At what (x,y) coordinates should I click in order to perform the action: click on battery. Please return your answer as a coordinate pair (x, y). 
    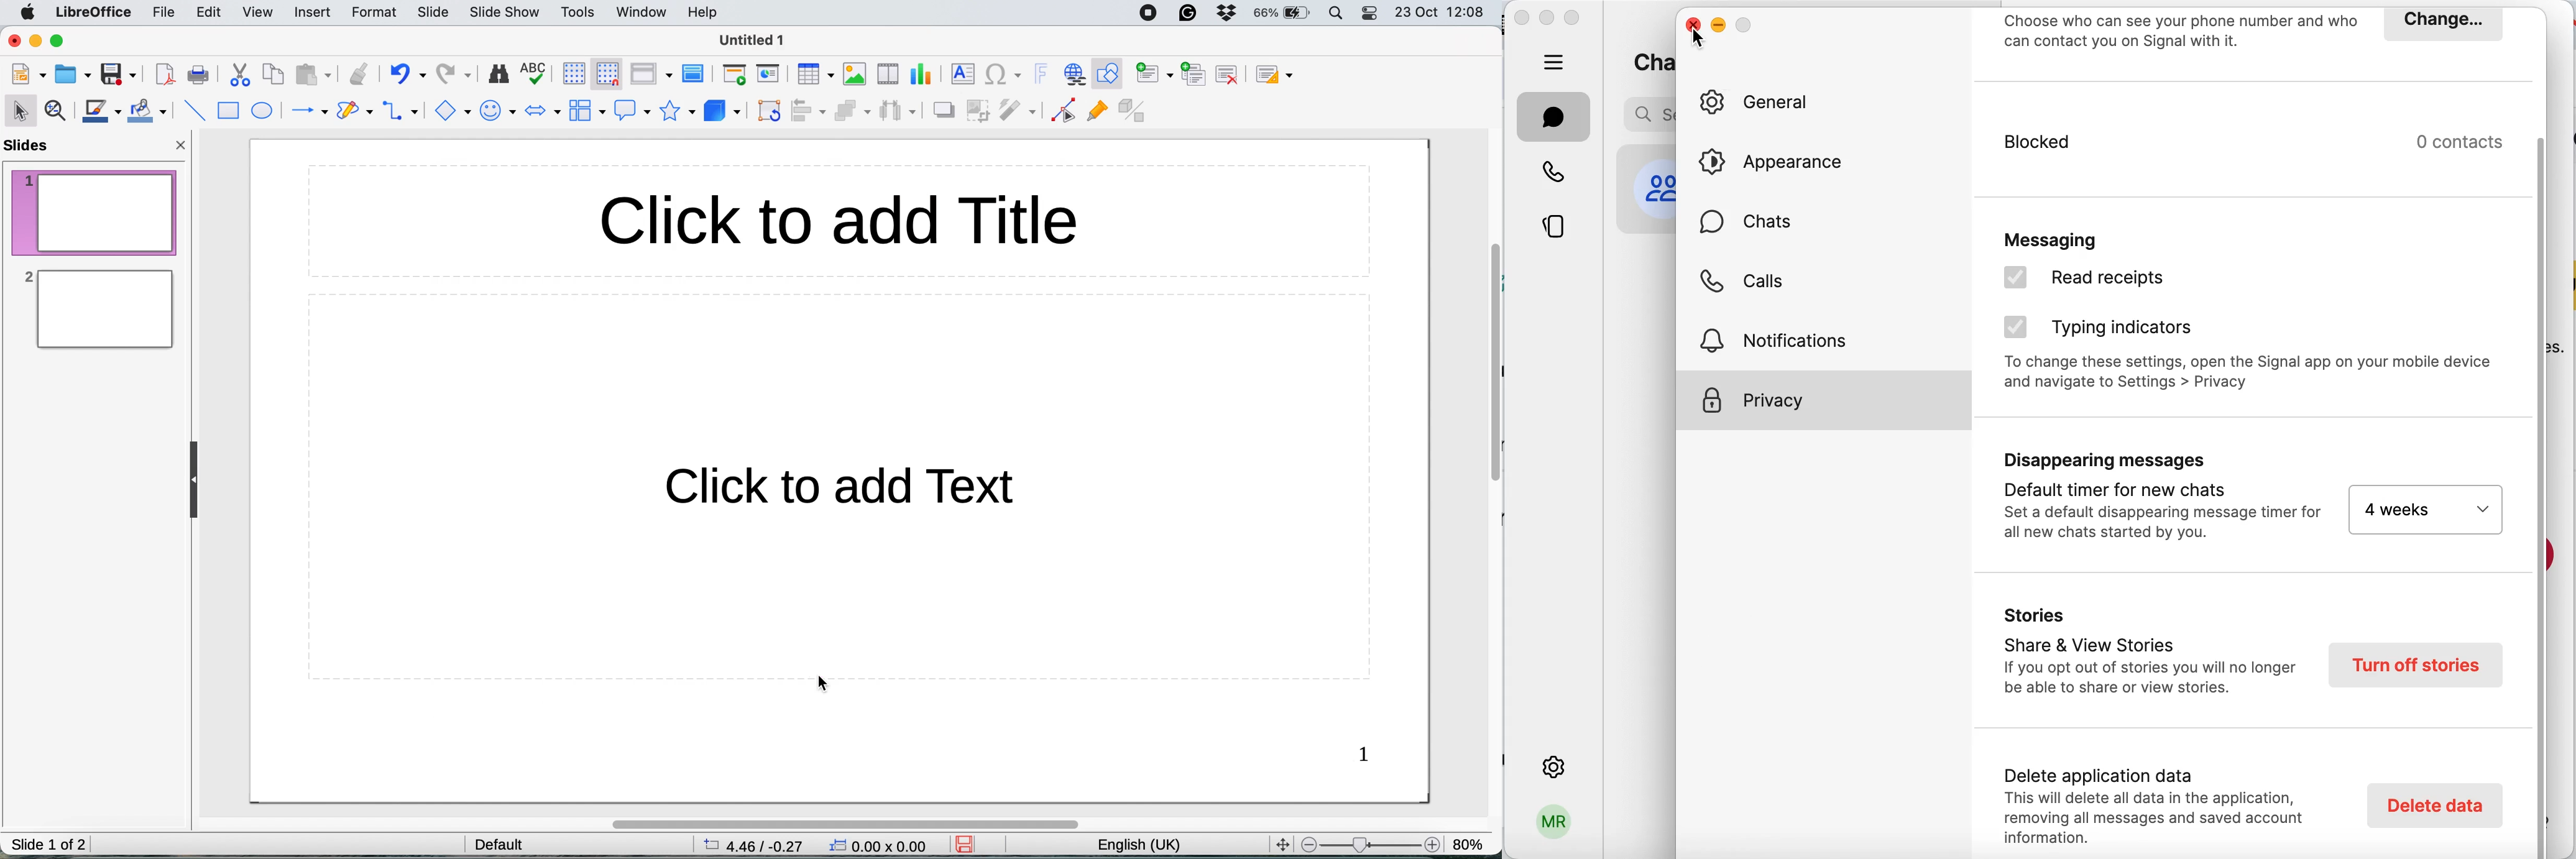
    Looking at the image, I should click on (1283, 13).